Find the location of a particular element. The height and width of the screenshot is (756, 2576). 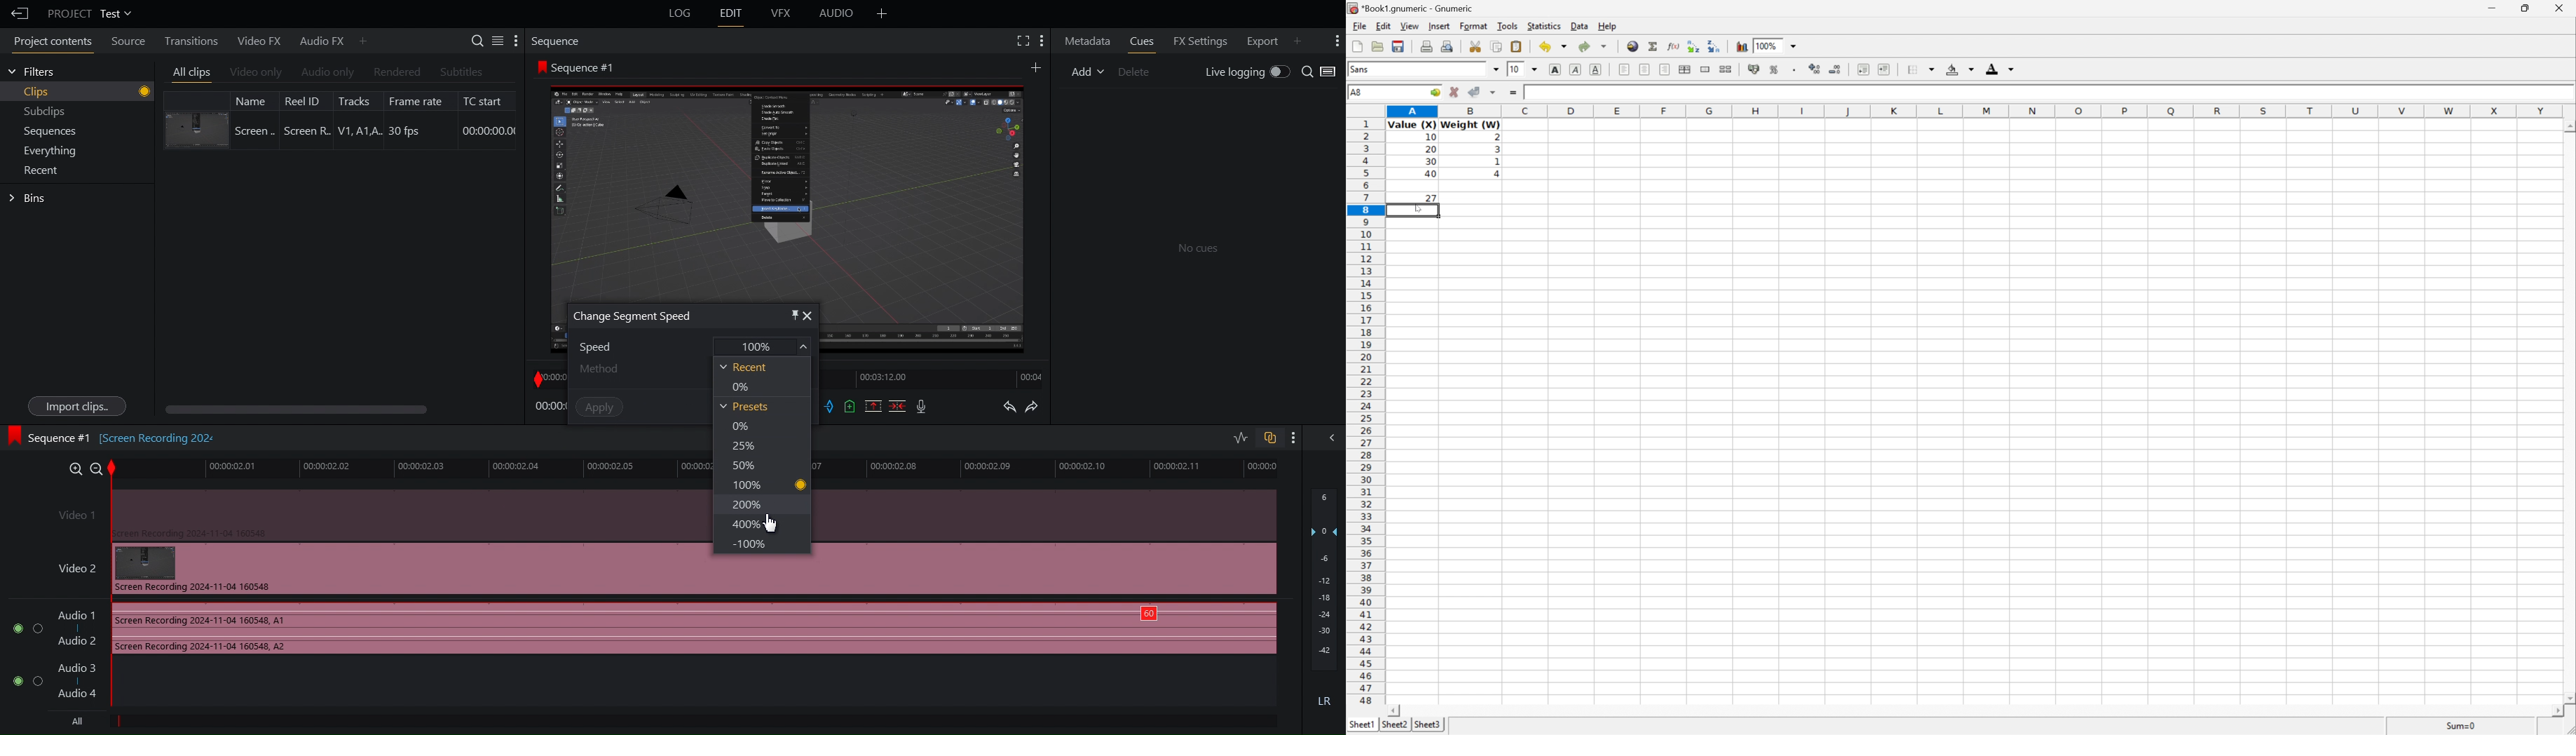

Scroll Up is located at coordinates (2569, 126).